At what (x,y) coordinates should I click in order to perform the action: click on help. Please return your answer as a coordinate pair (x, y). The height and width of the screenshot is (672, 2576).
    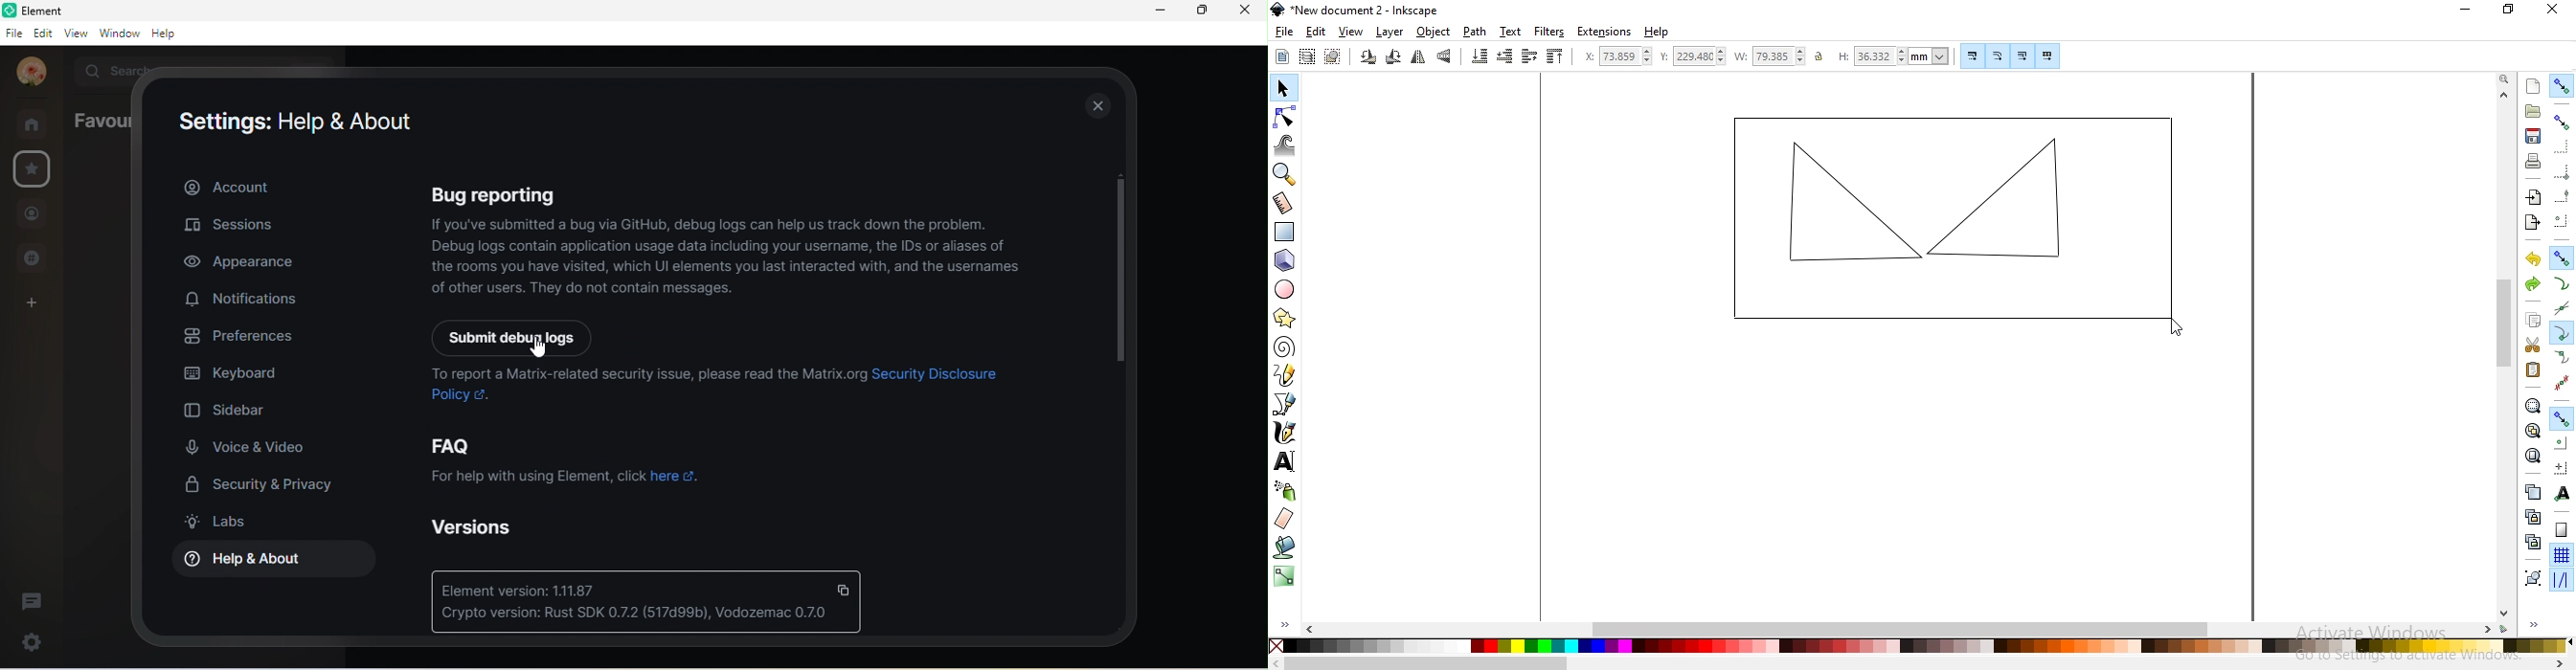
    Looking at the image, I should click on (165, 33).